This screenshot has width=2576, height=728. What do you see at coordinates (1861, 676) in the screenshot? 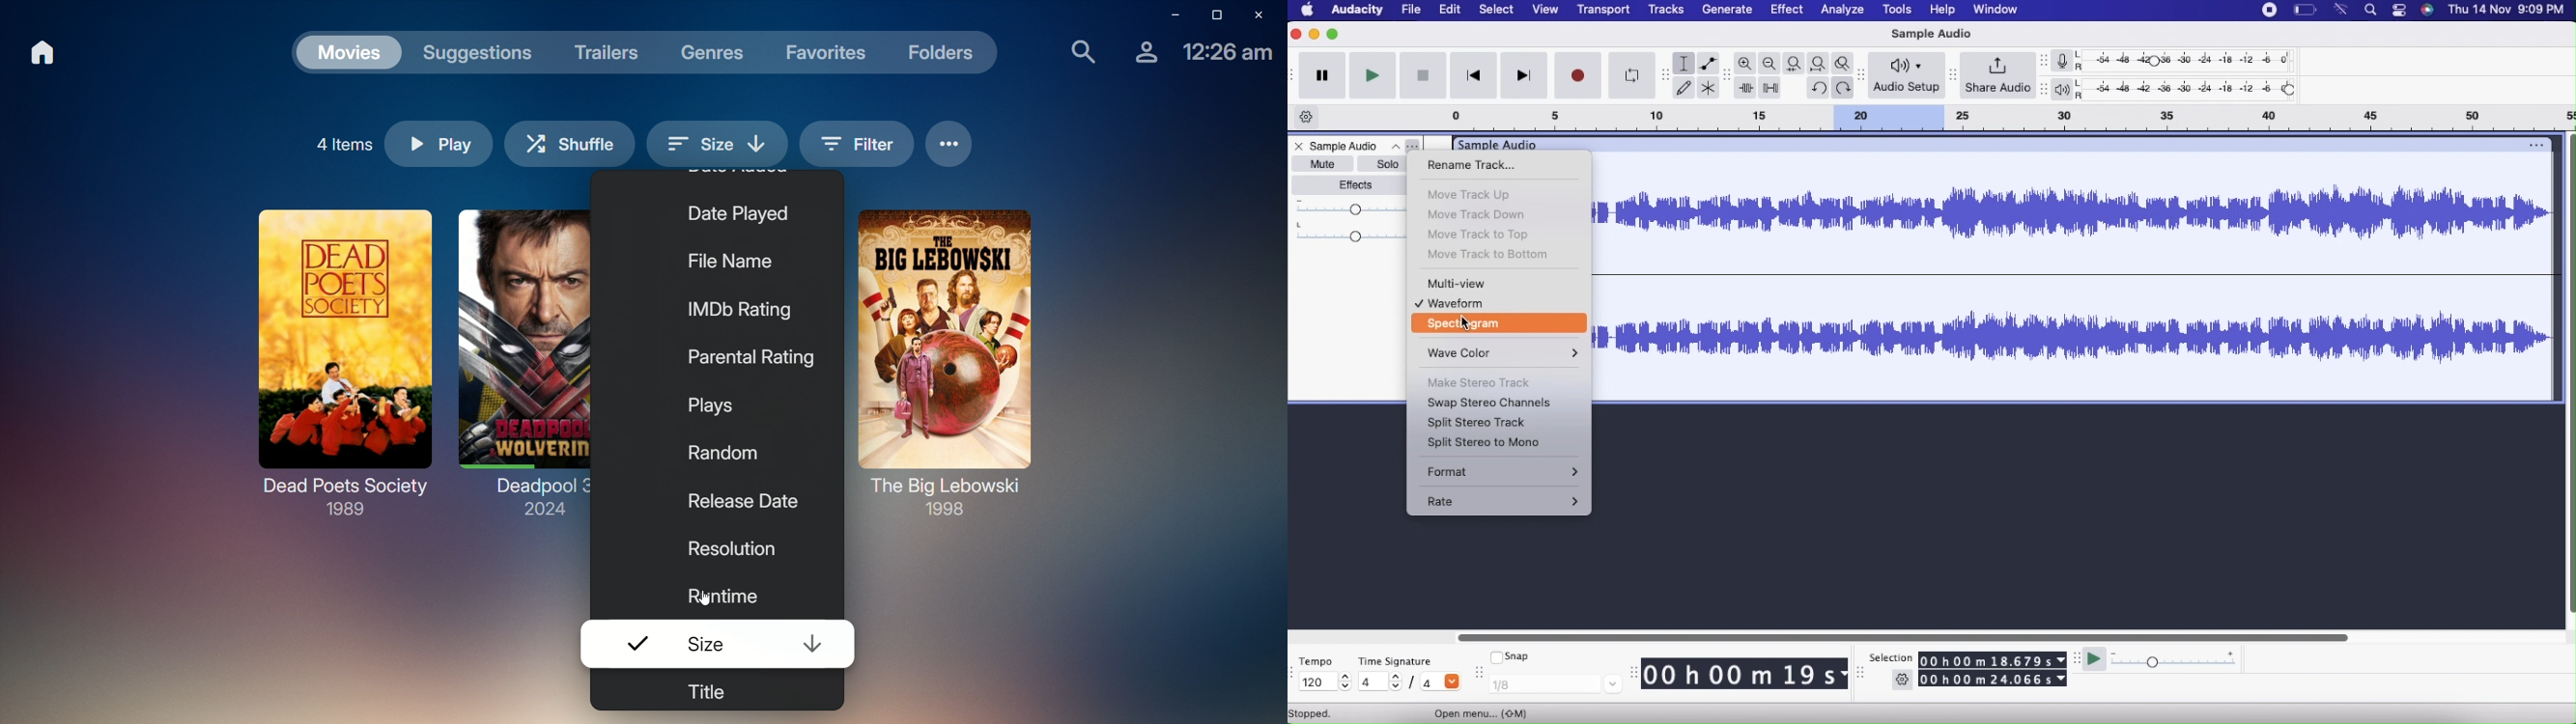
I see `move toolbar` at bounding box center [1861, 676].